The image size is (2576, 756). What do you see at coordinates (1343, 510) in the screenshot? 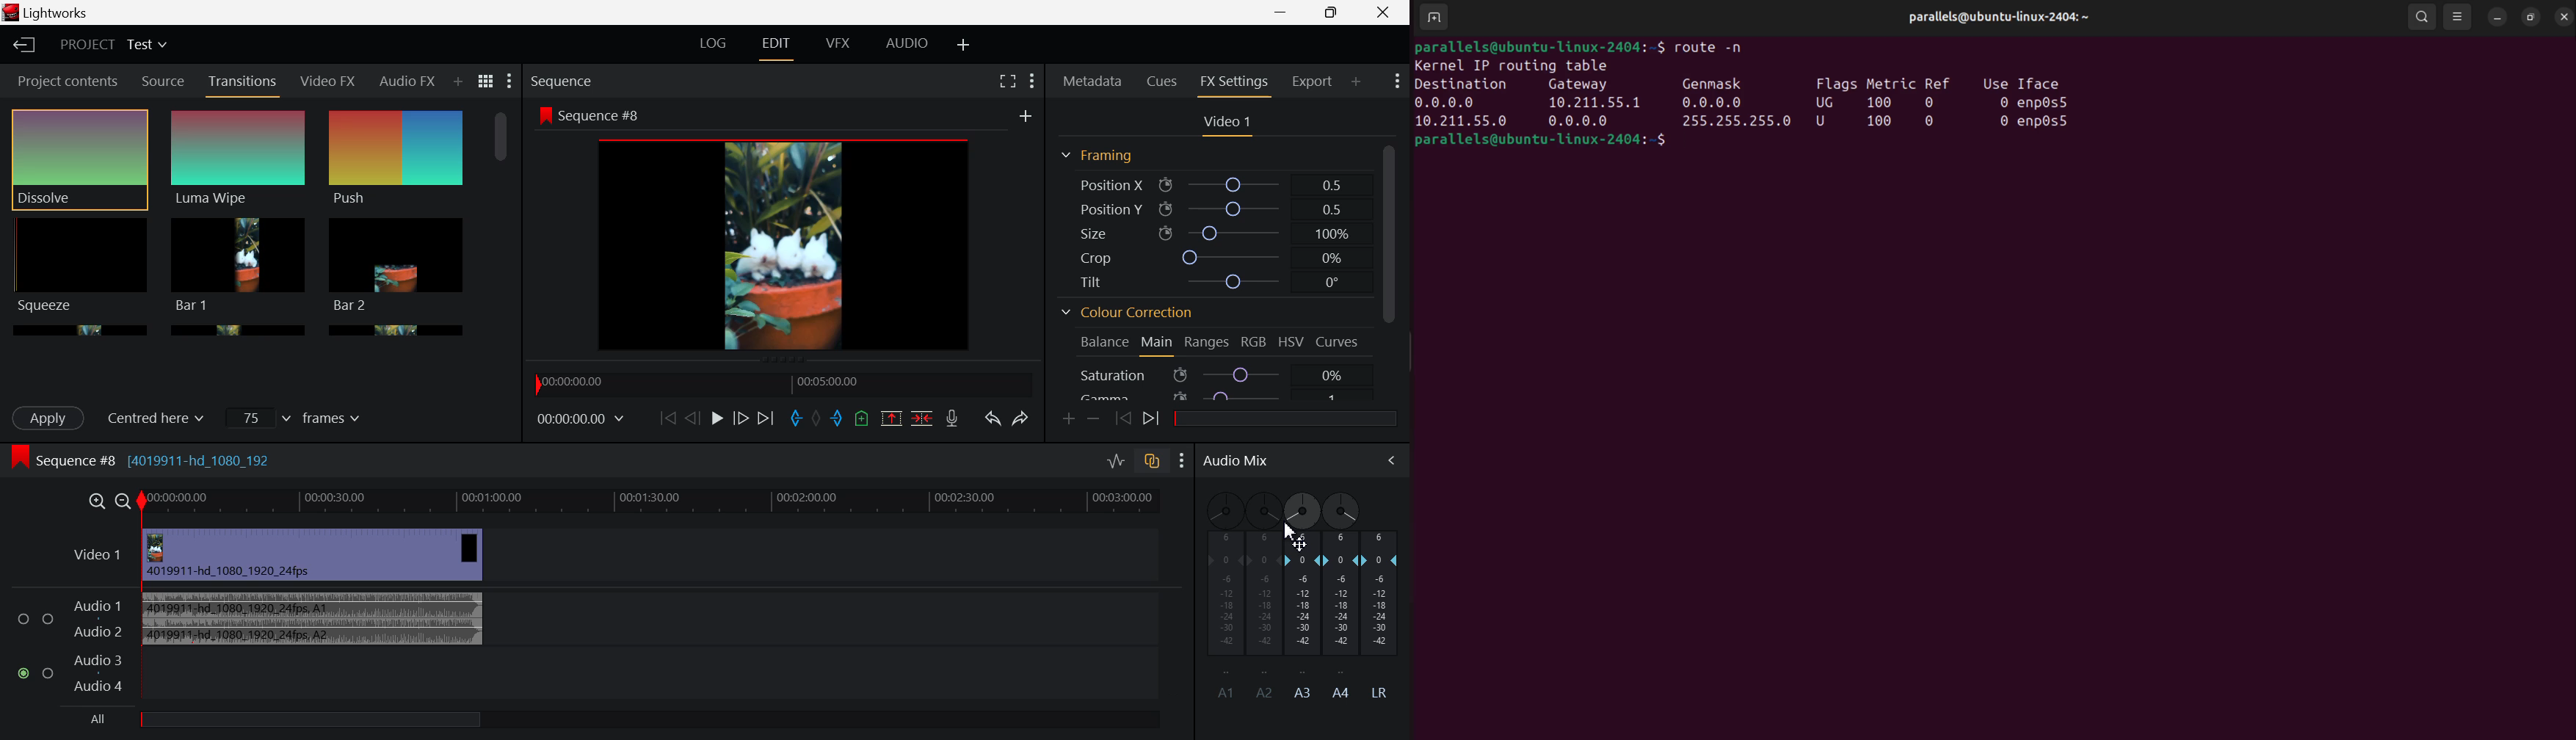
I see `A4 Channel Adjust Pan` at bounding box center [1343, 510].